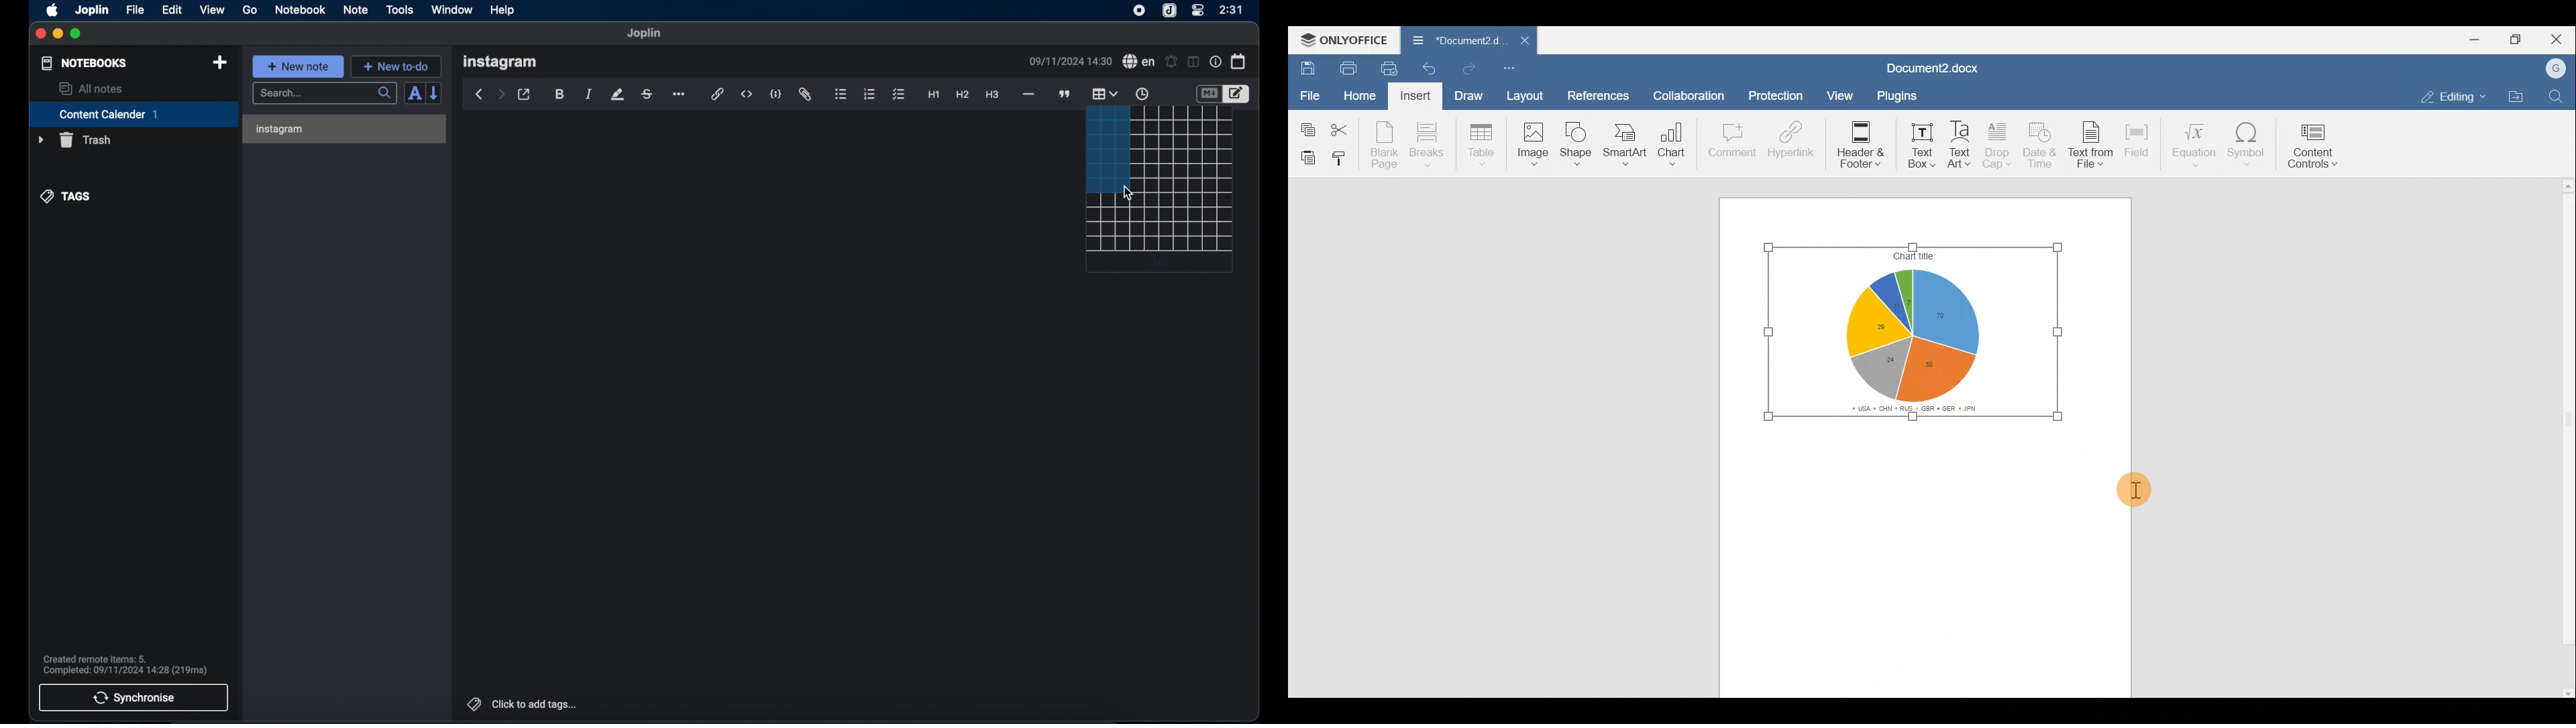  I want to click on Print file, so click(1347, 67).